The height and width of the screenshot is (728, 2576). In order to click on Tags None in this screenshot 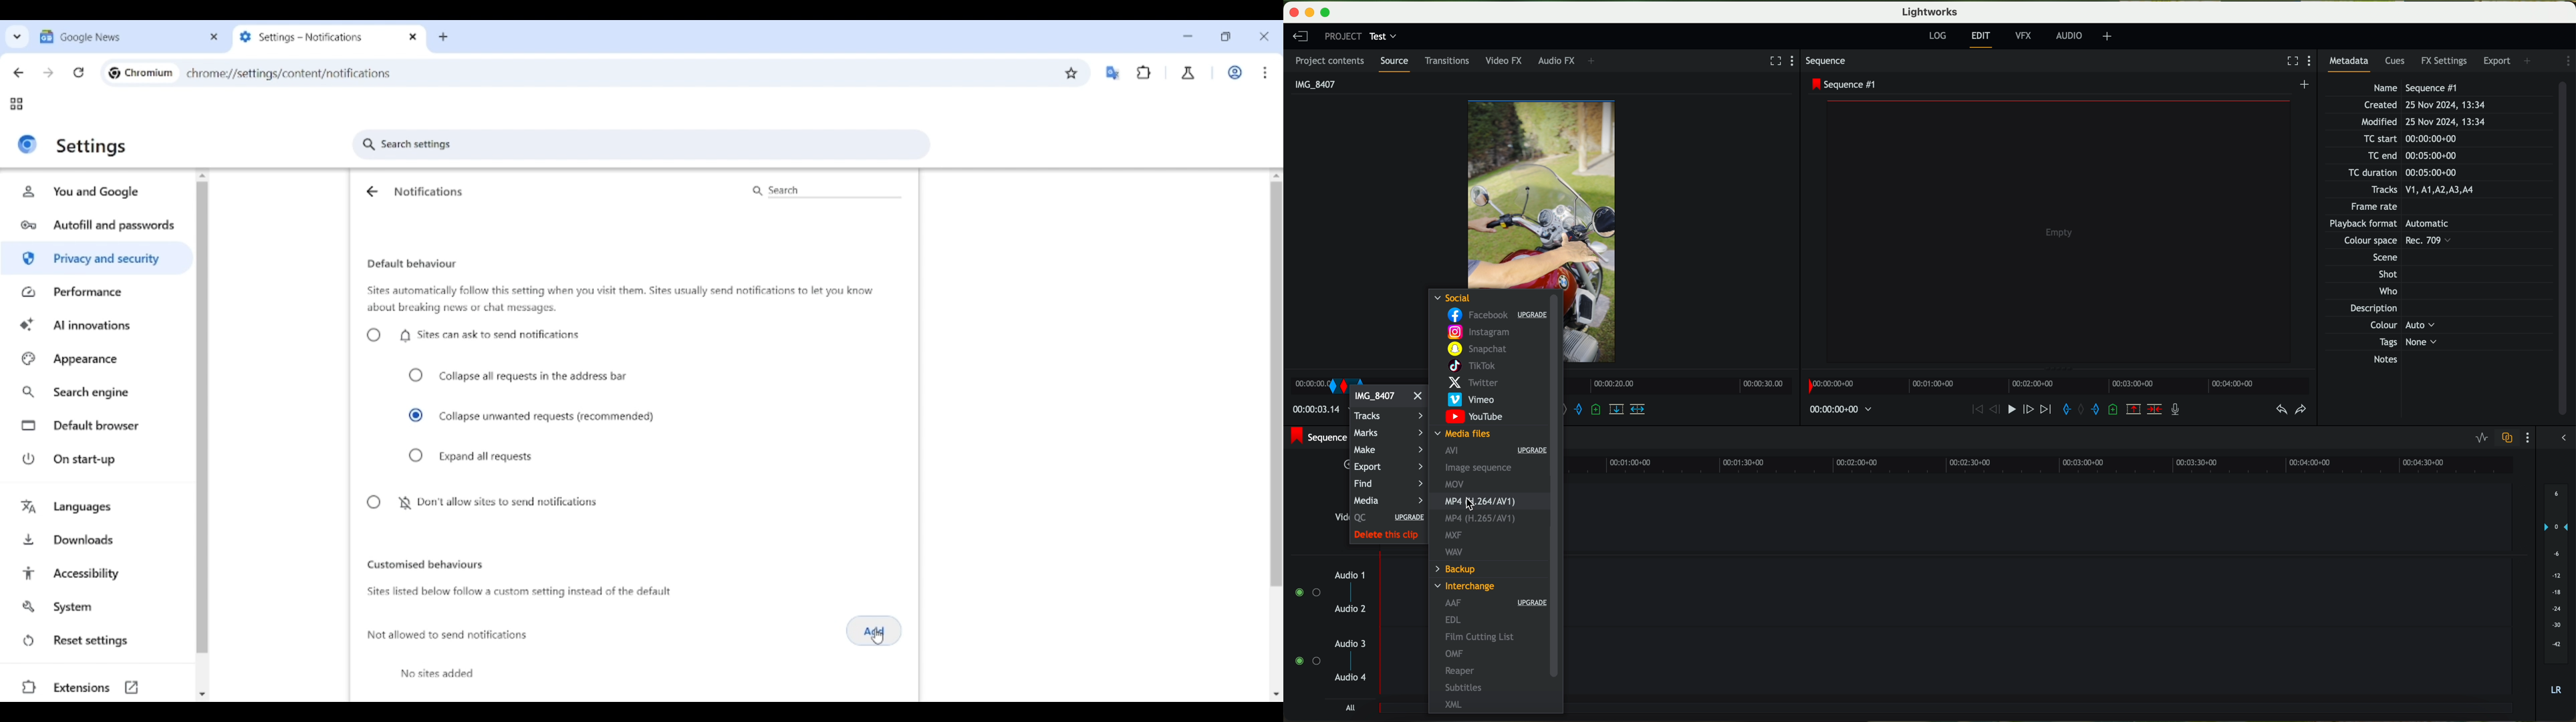, I will do `click(2405, 342)`.